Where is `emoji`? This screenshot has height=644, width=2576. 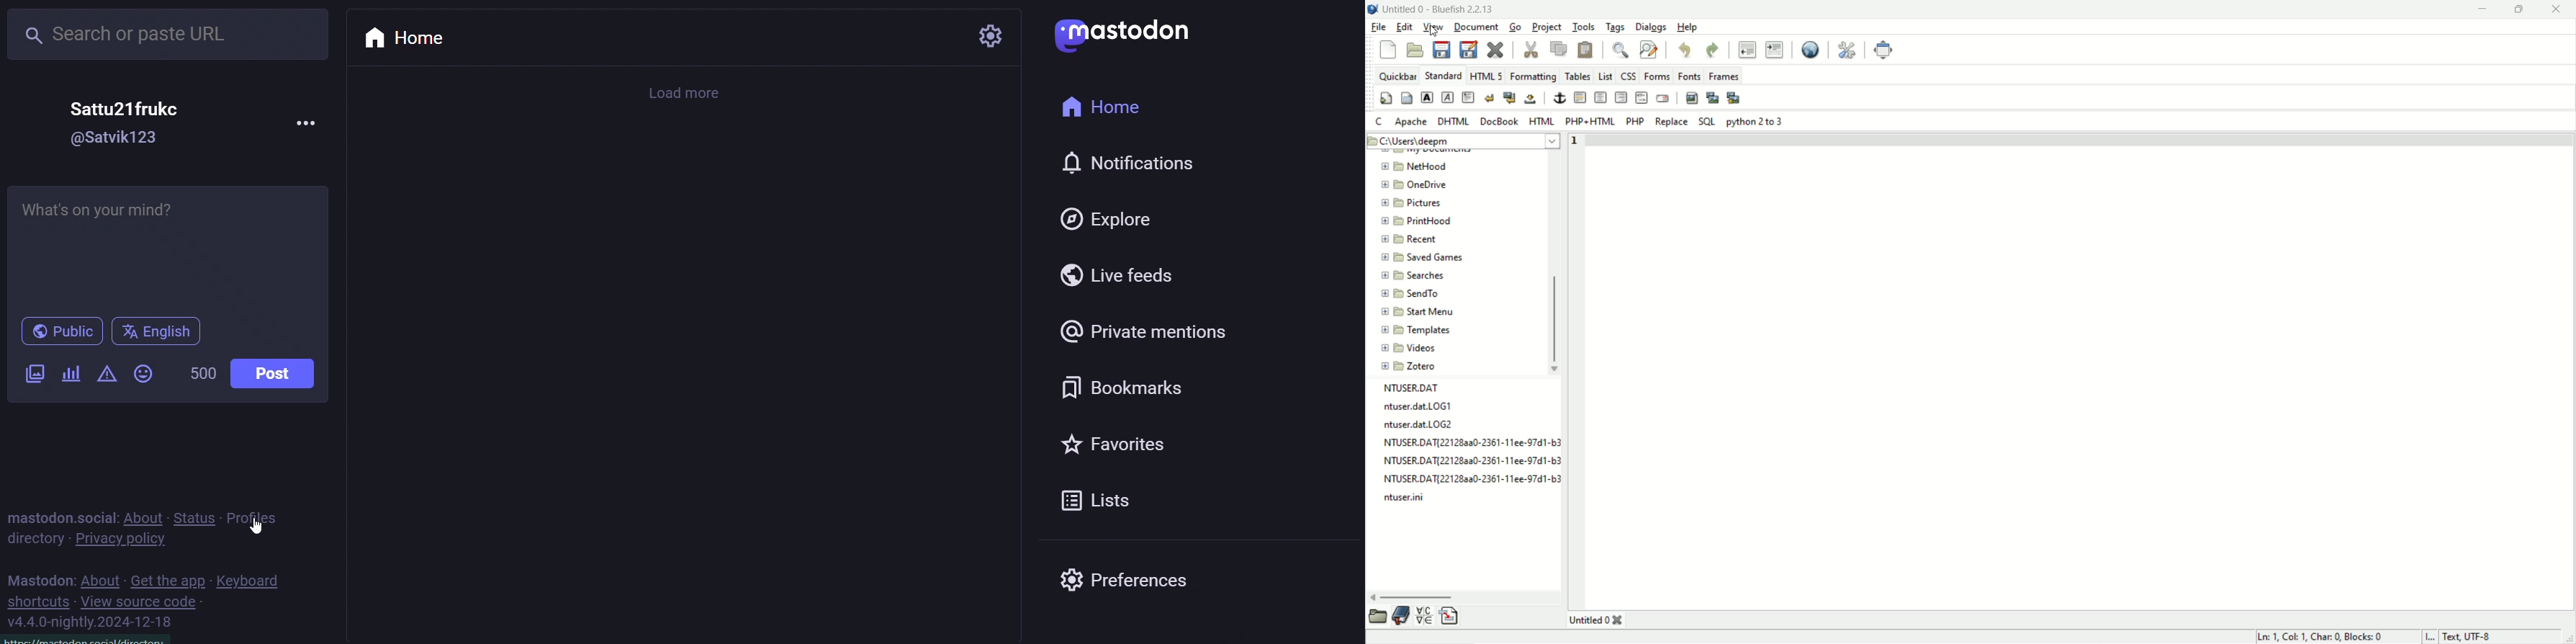 emoji is located at coordinates (144, 374).